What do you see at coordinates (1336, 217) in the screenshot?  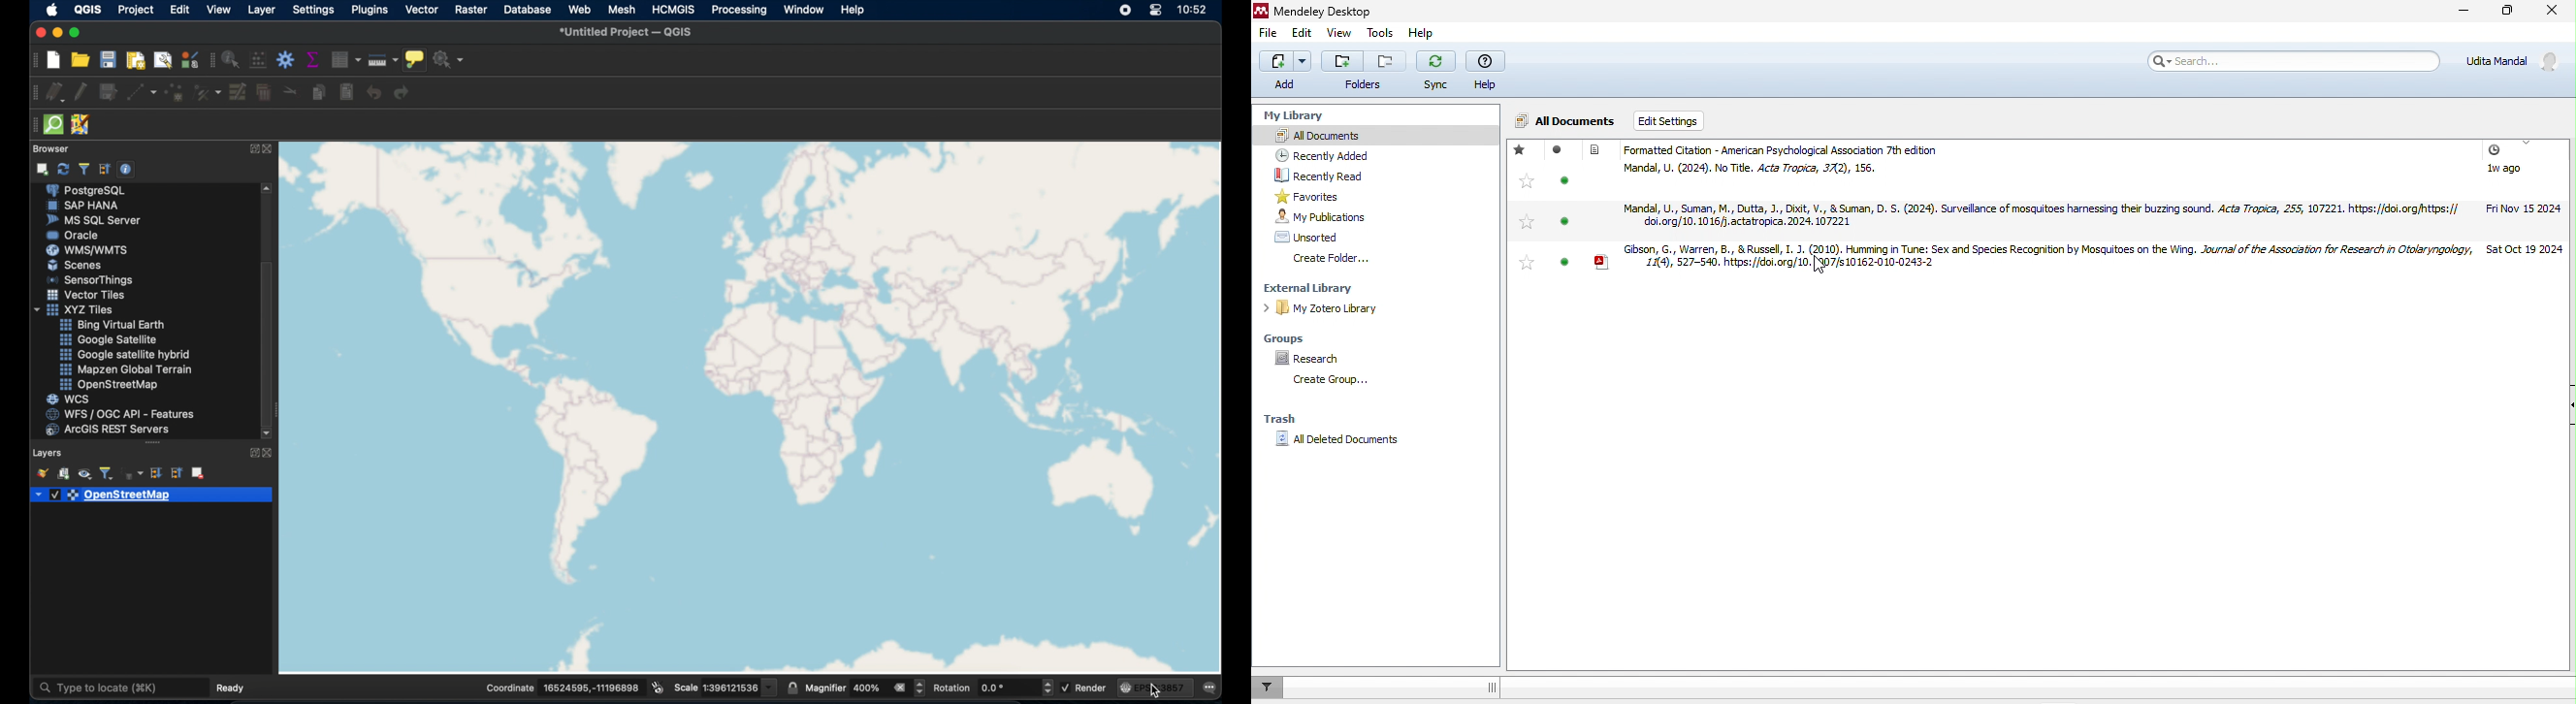 I see `my publications` at bounding box center [1336, 217].